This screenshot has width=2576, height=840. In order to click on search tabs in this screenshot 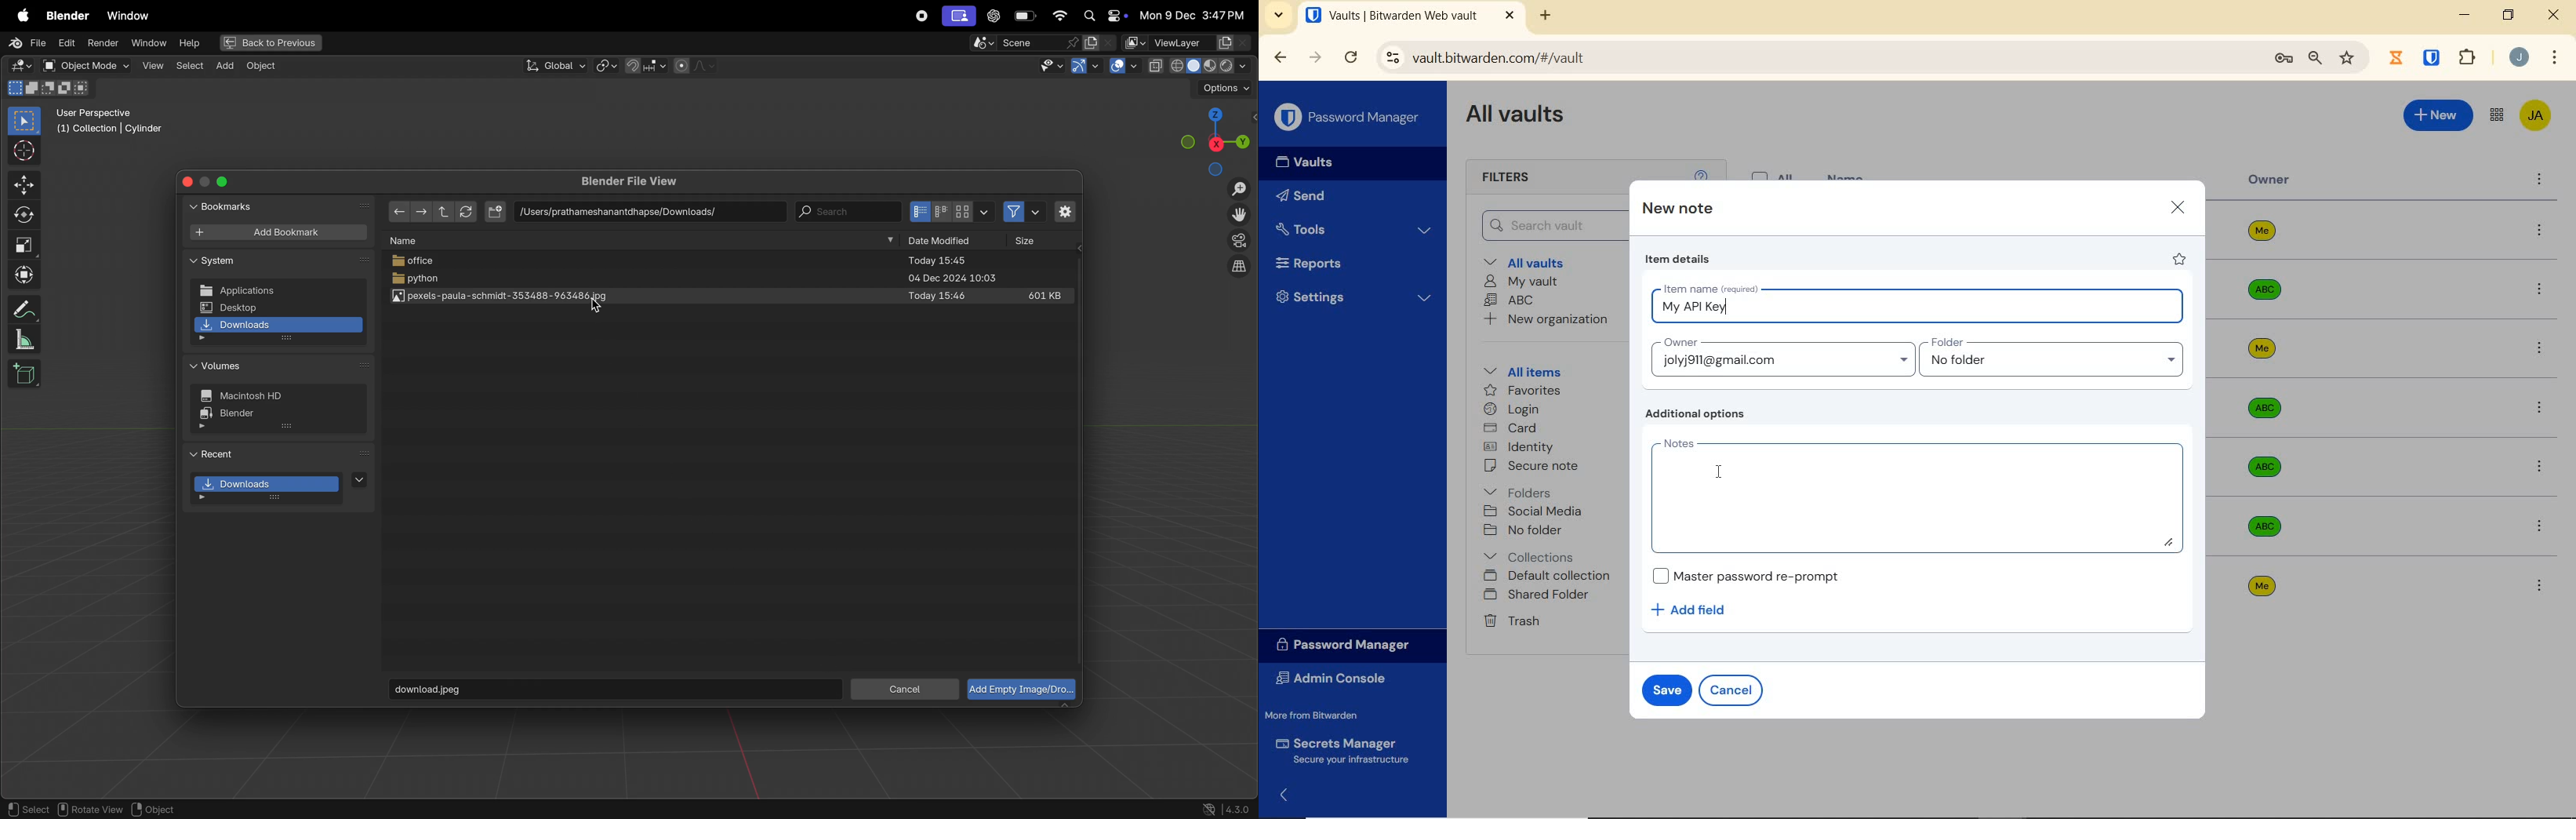, I will do `click(1279, 15)`.